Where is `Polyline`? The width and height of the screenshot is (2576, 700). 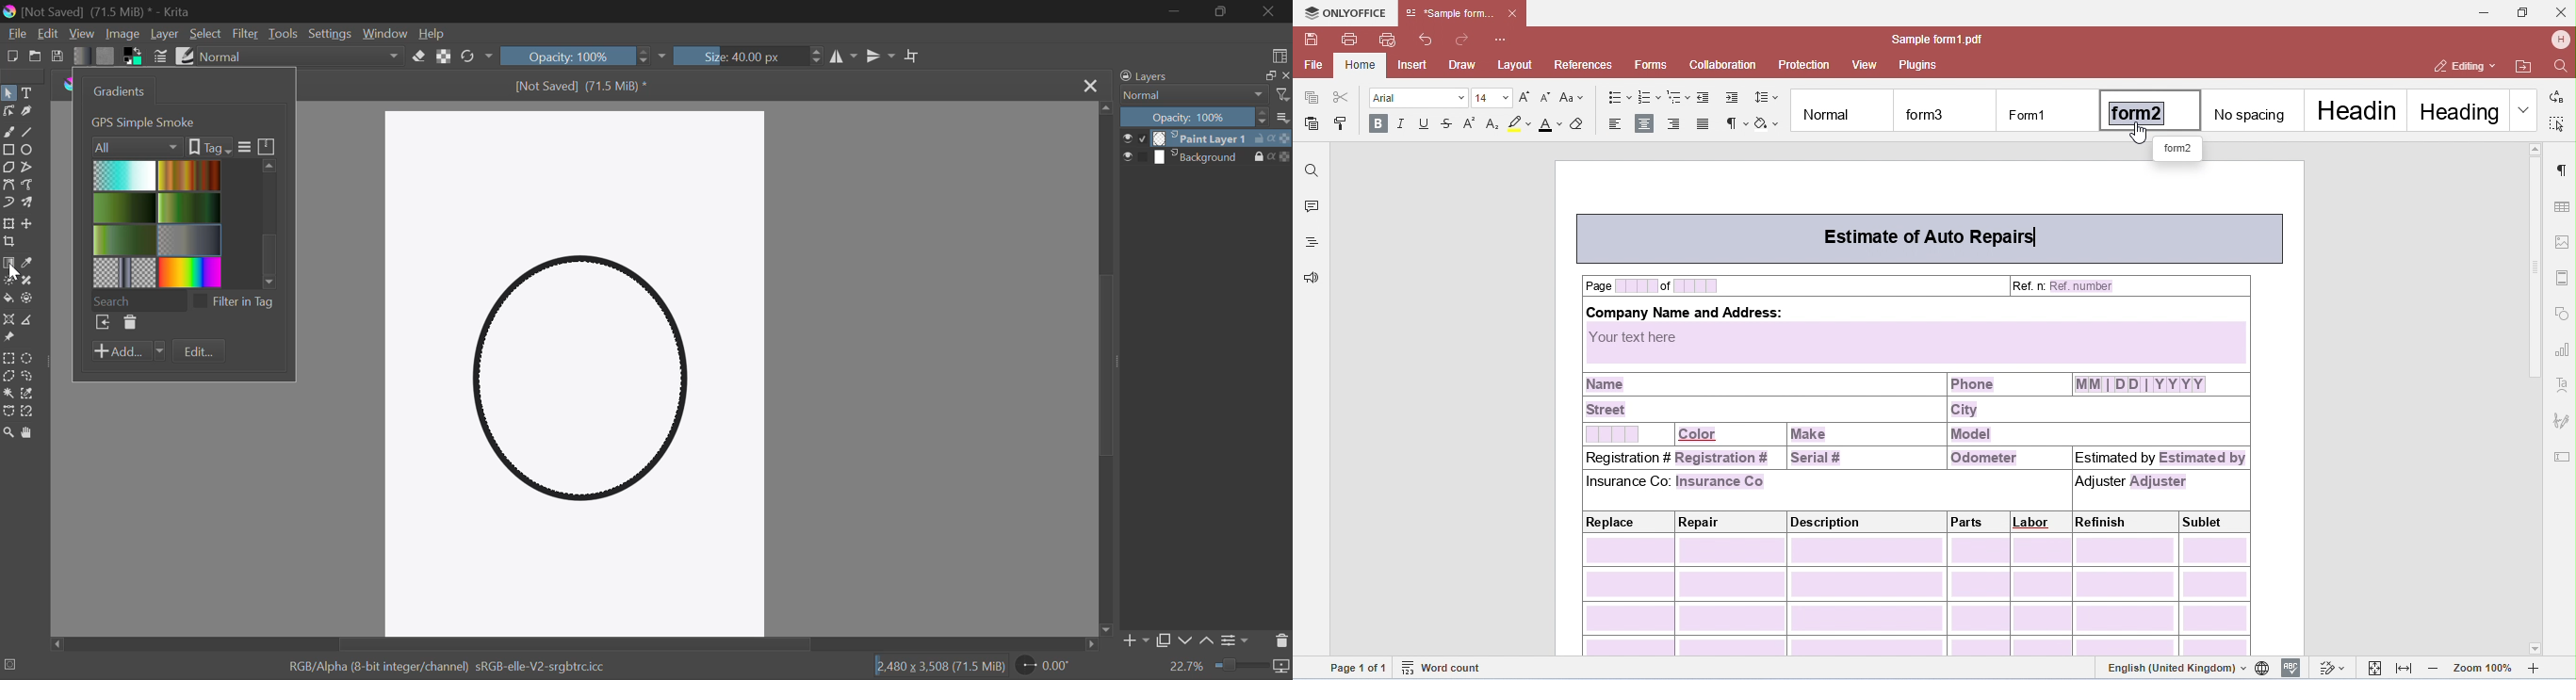 Polyline is located at coordinates (31, 170).